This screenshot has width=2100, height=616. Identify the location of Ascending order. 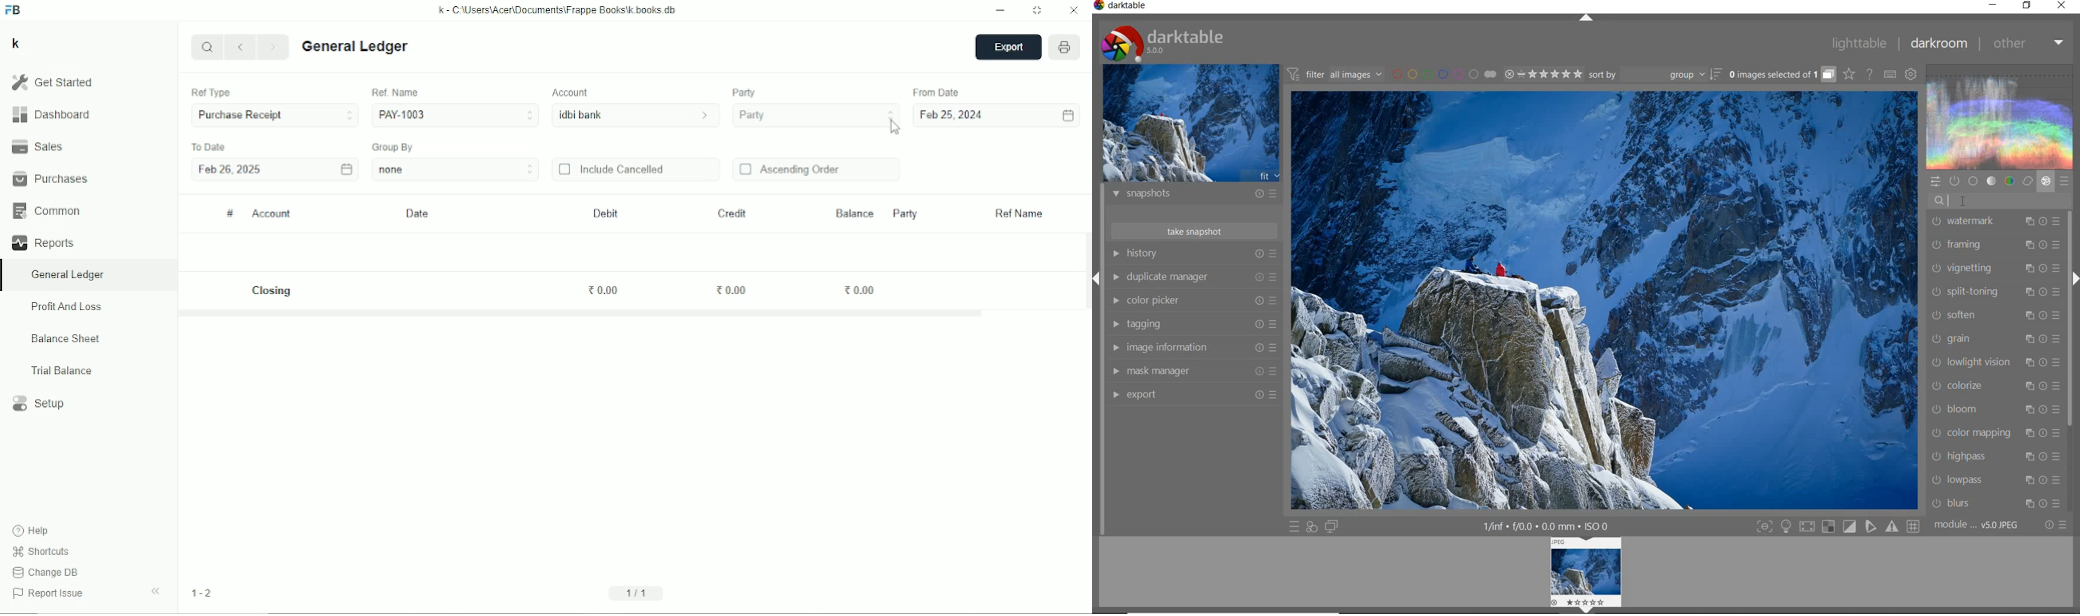
(790, 170).